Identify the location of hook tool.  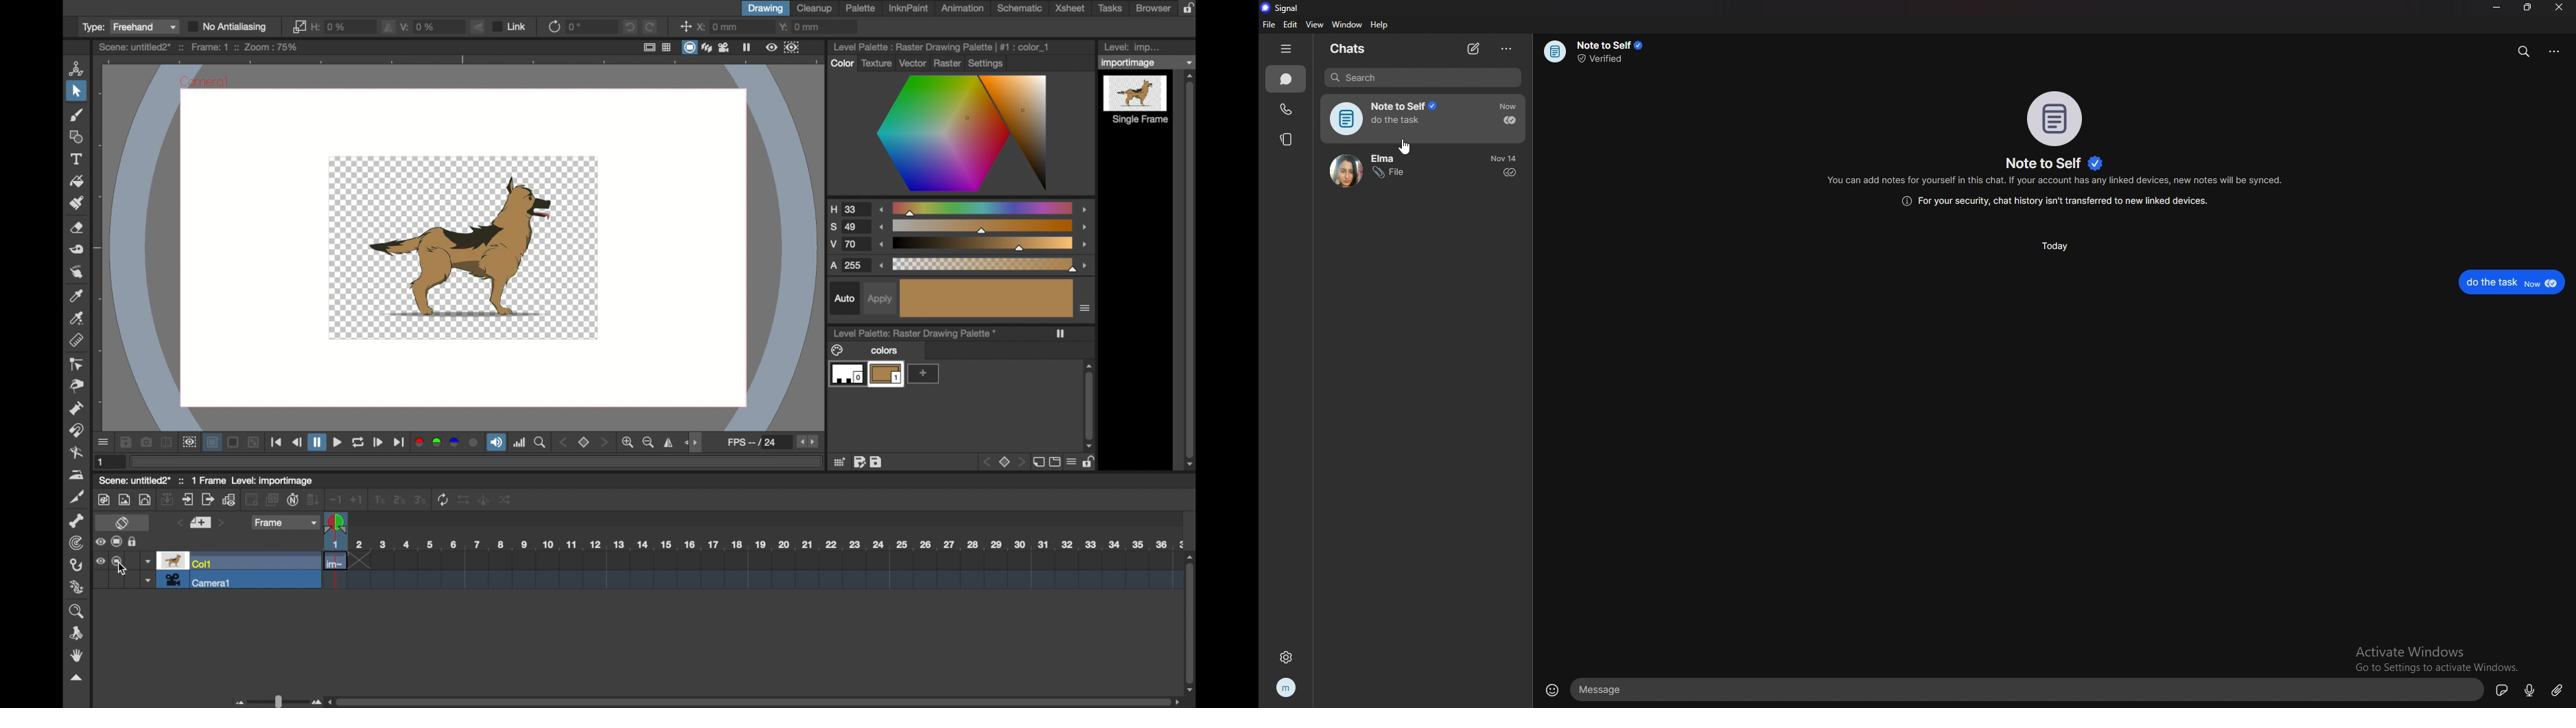
(75, 565).